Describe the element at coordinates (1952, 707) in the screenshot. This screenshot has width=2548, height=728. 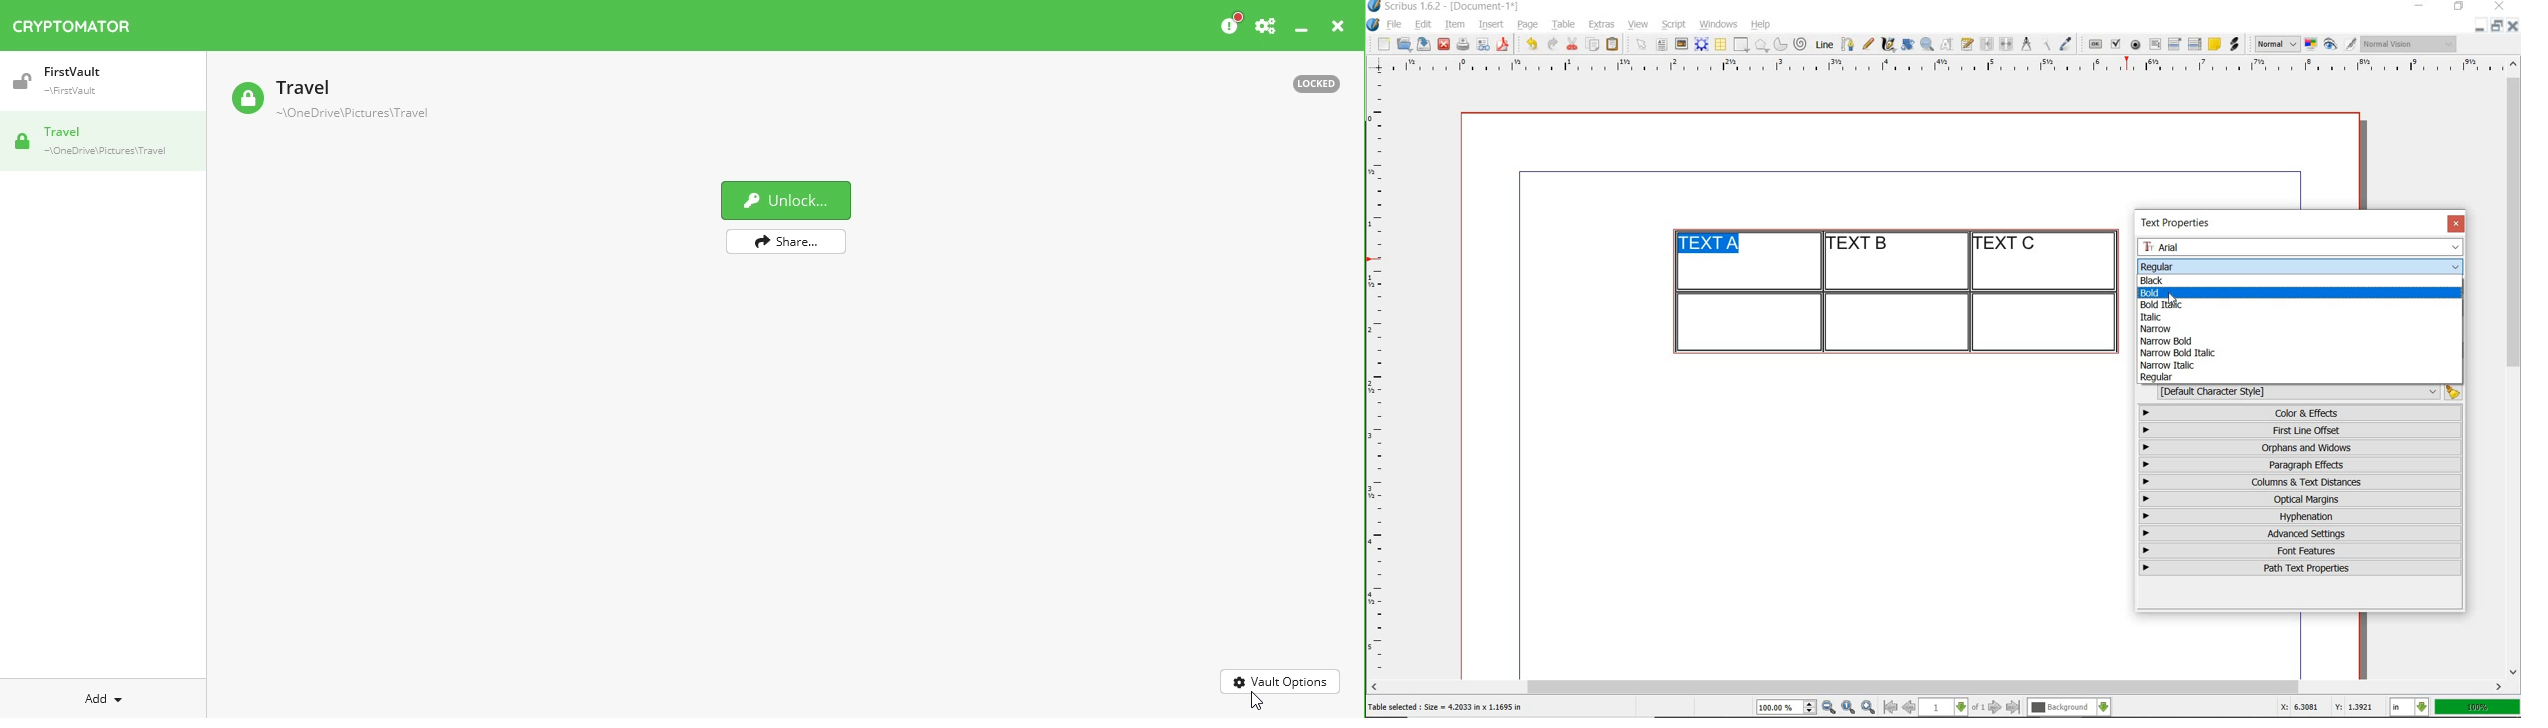
I see `select current page level` at that location.